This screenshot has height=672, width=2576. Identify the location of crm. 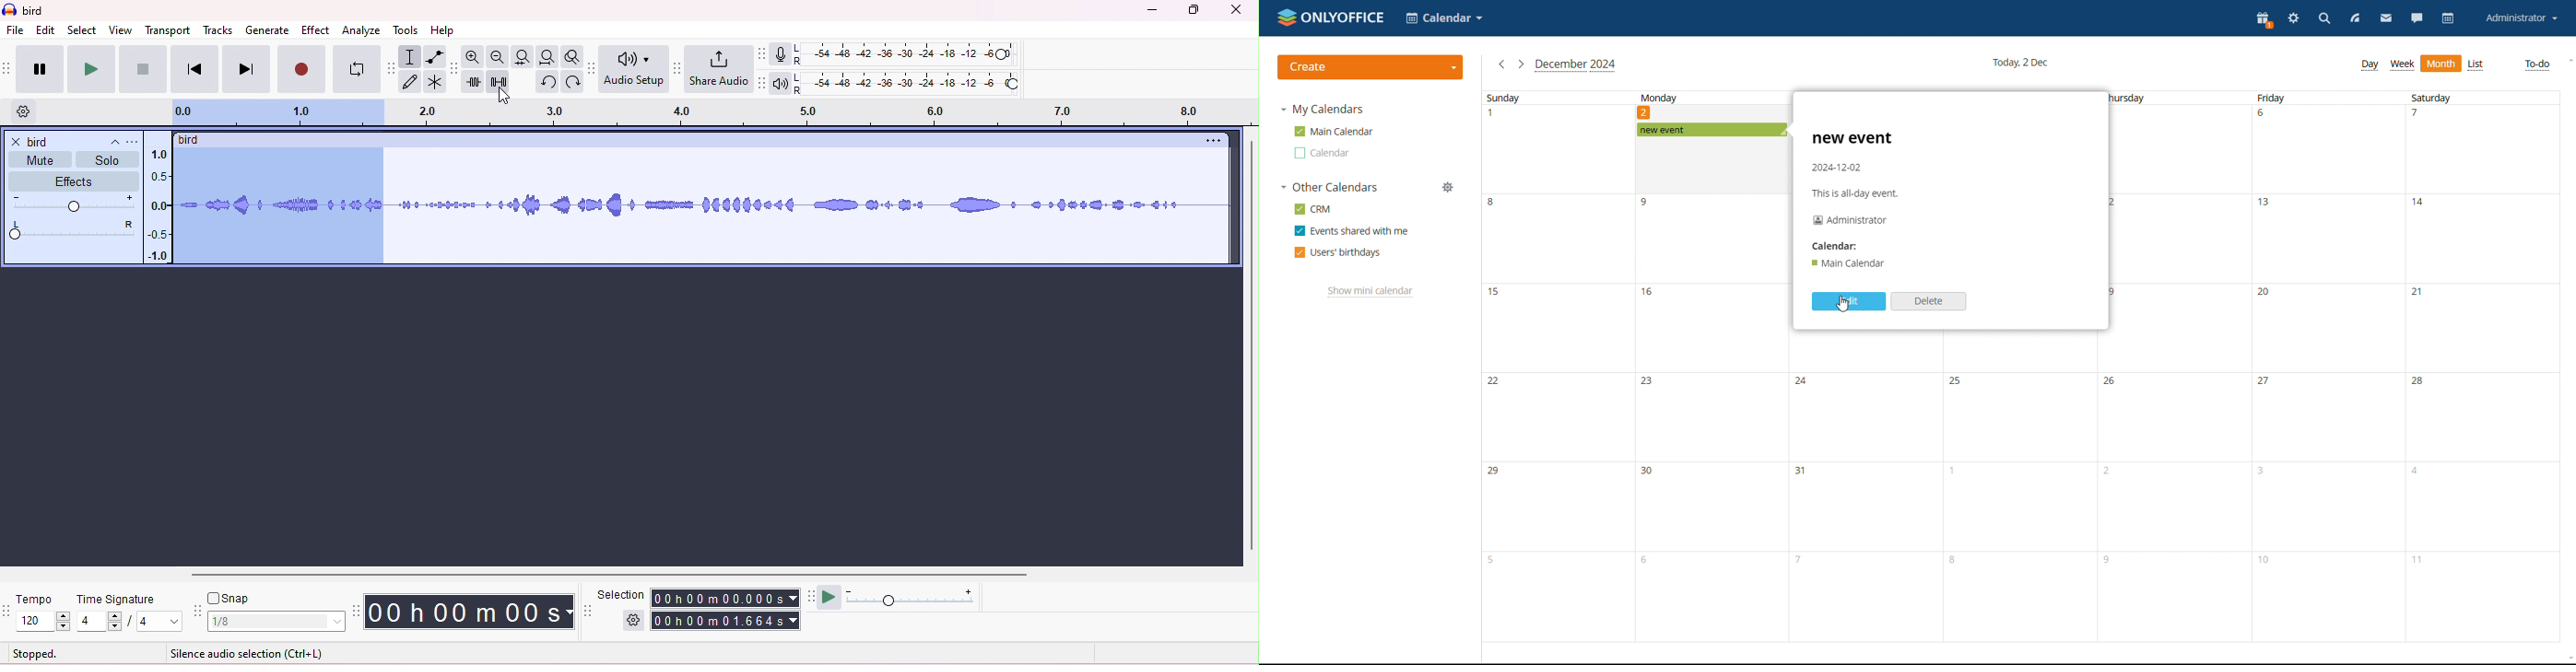
(1311, 208).